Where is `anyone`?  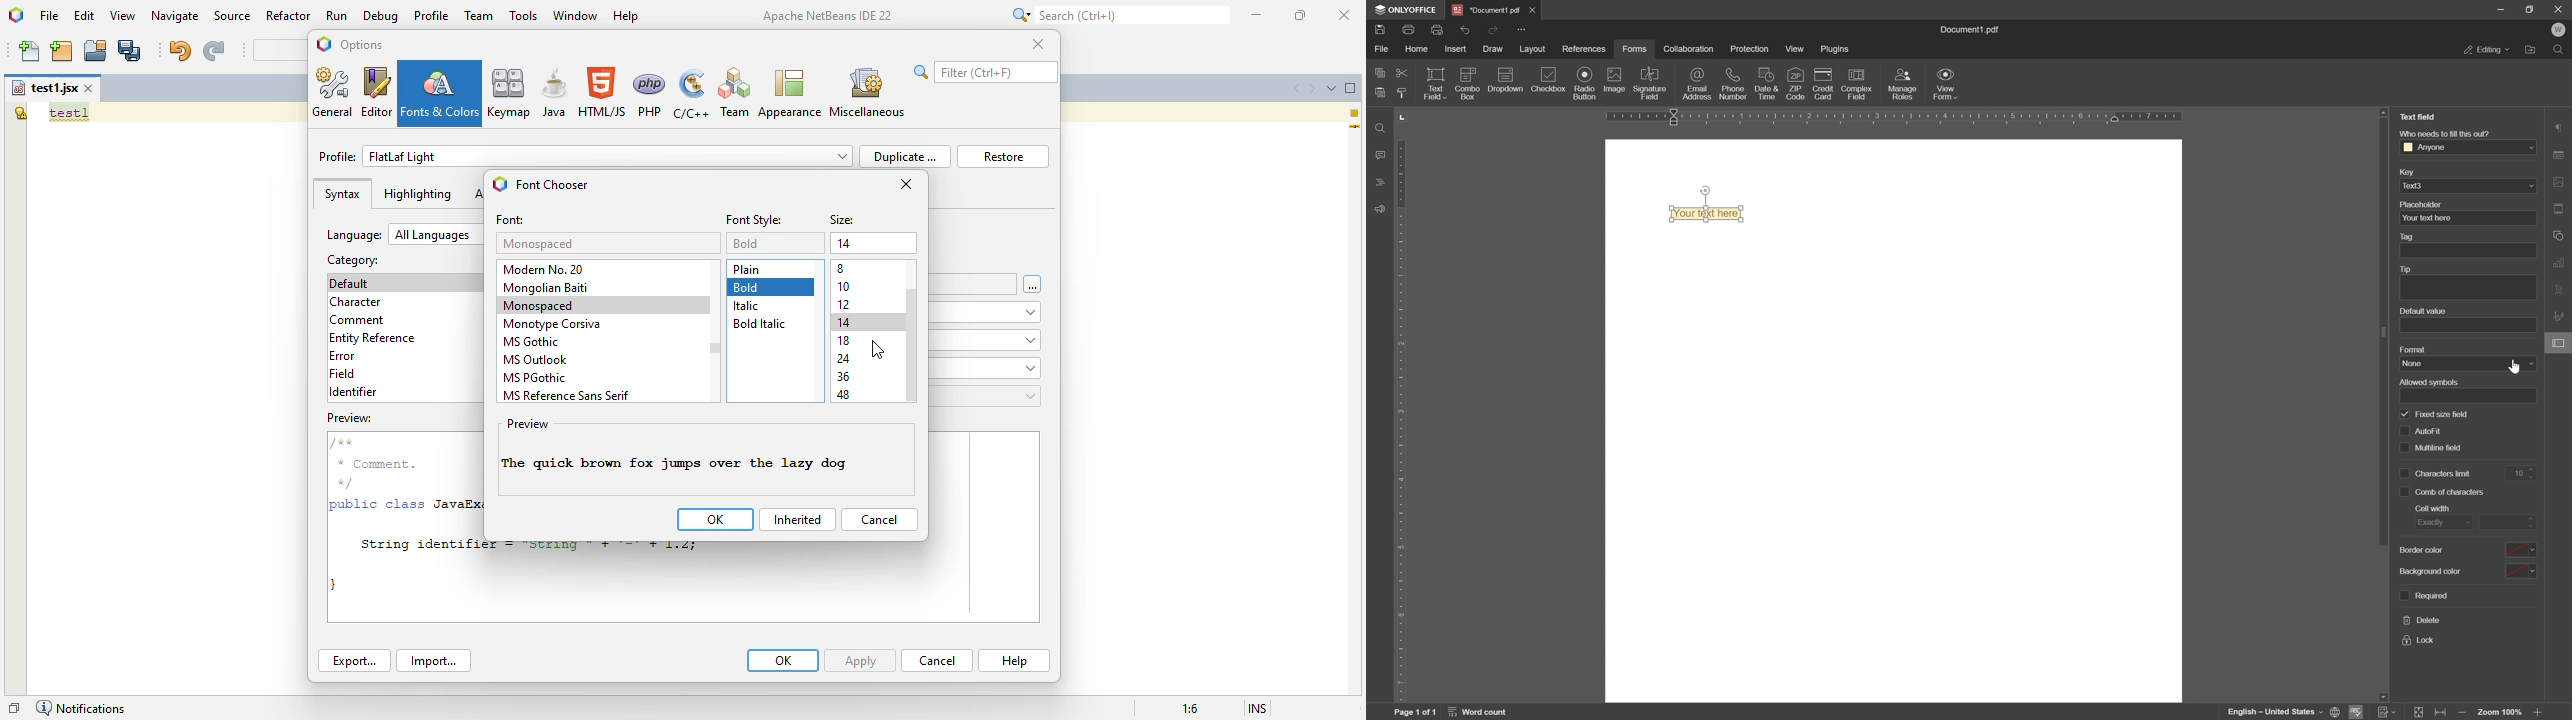
anyone is located at coordinates (2430, 147).